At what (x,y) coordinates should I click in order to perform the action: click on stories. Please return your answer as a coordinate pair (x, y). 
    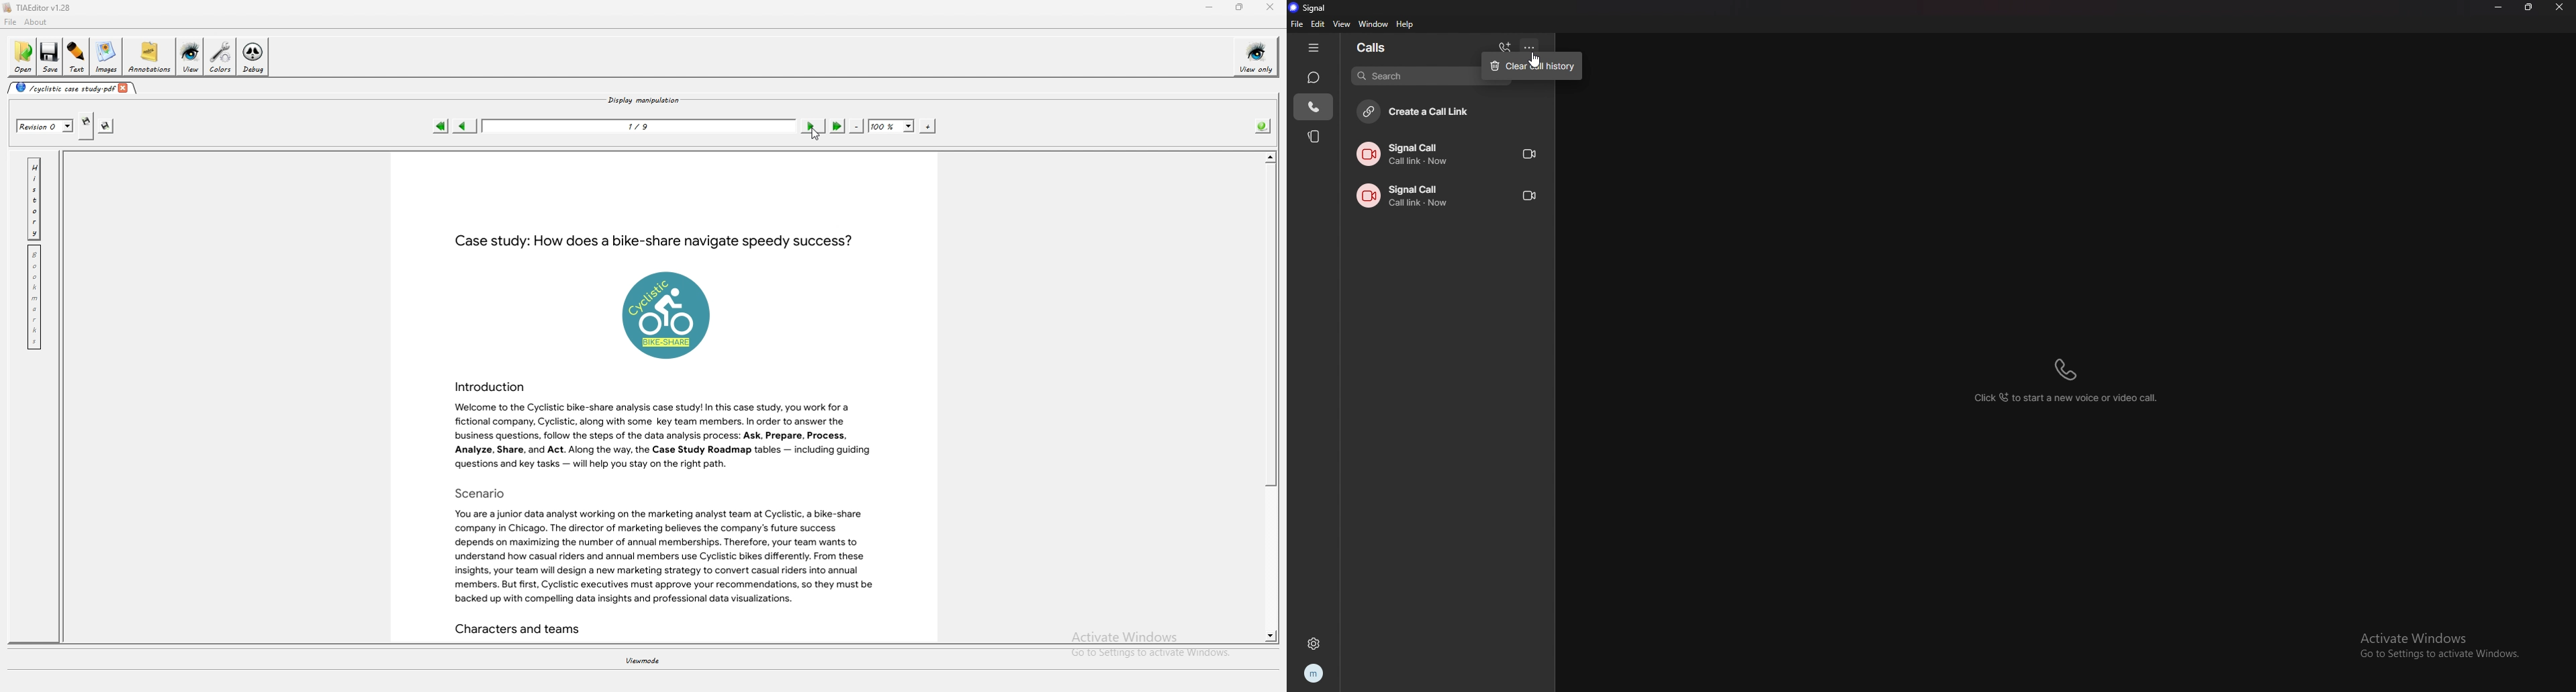
    Looking at the image, I should click on (1316, 136).